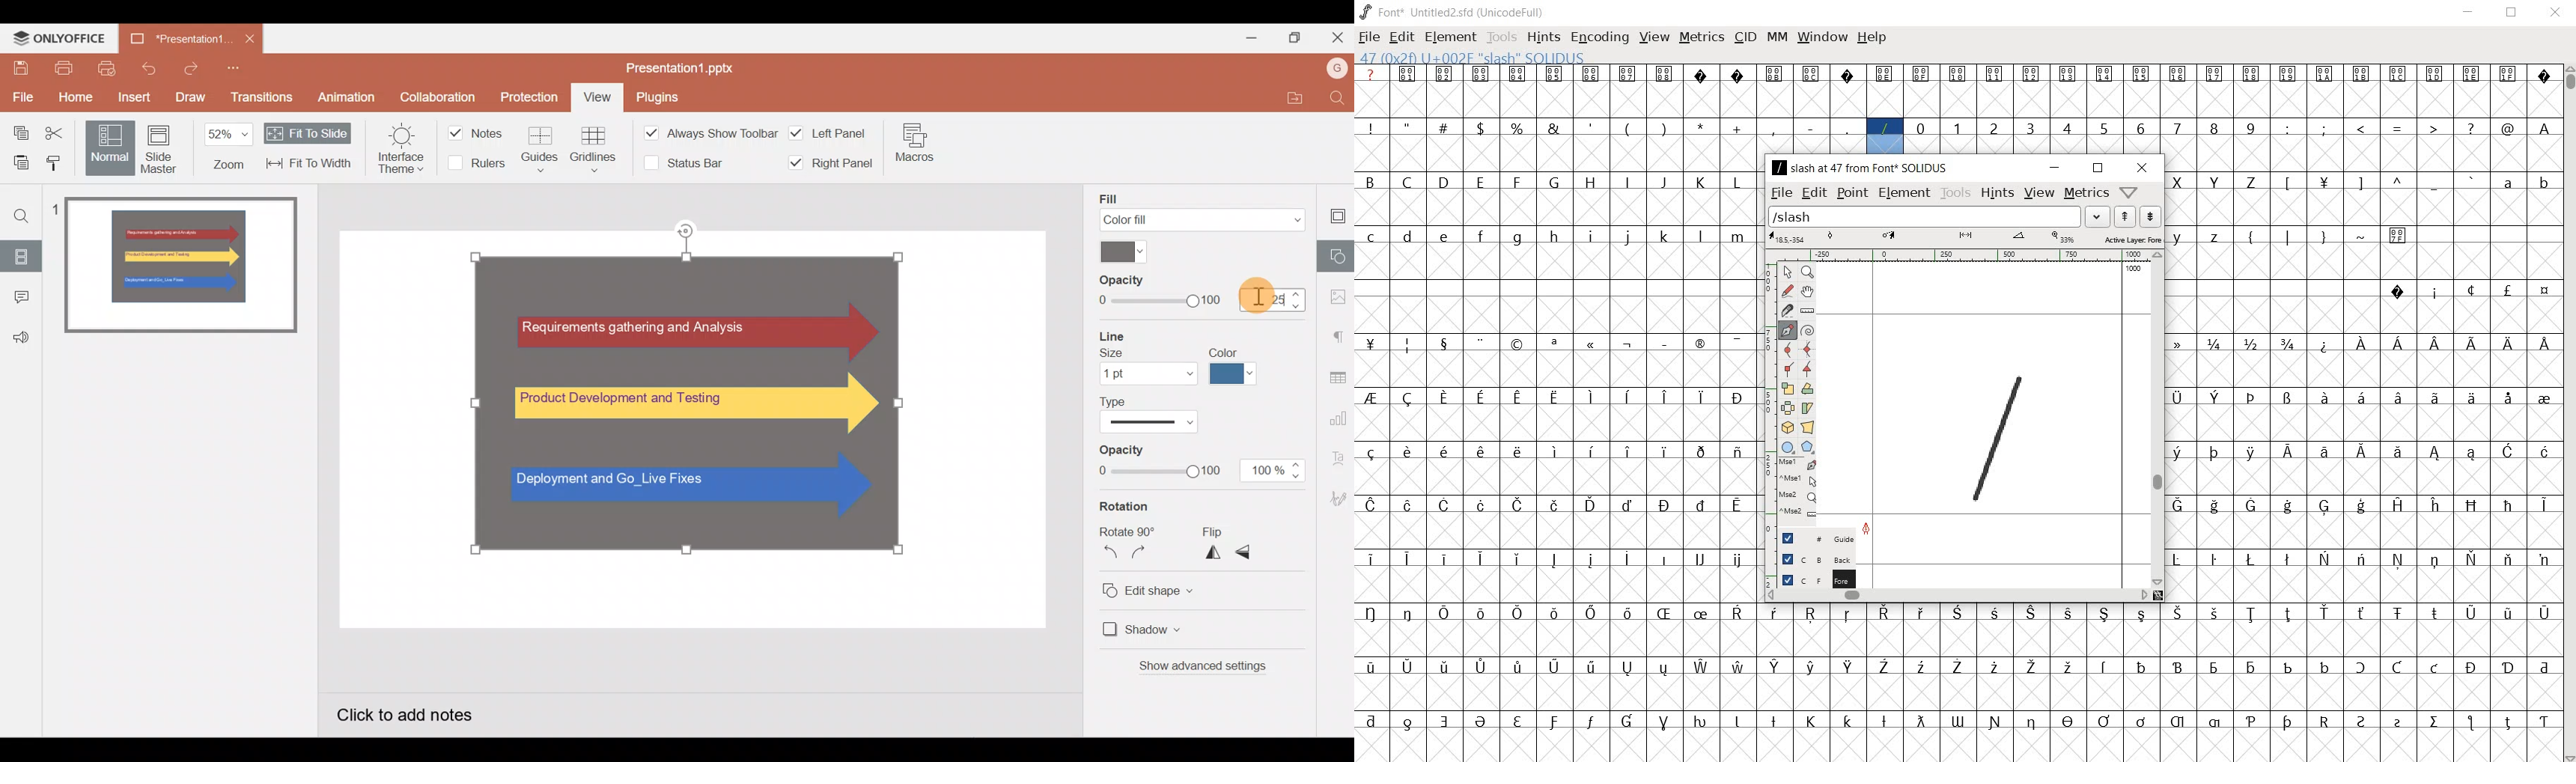 Image resolution: width=2576 pixels, height=784 pixels. What do you see at coordinates (1219, 532) in the screenshot?
I see `Flip` at bounding box center [1219, 532].